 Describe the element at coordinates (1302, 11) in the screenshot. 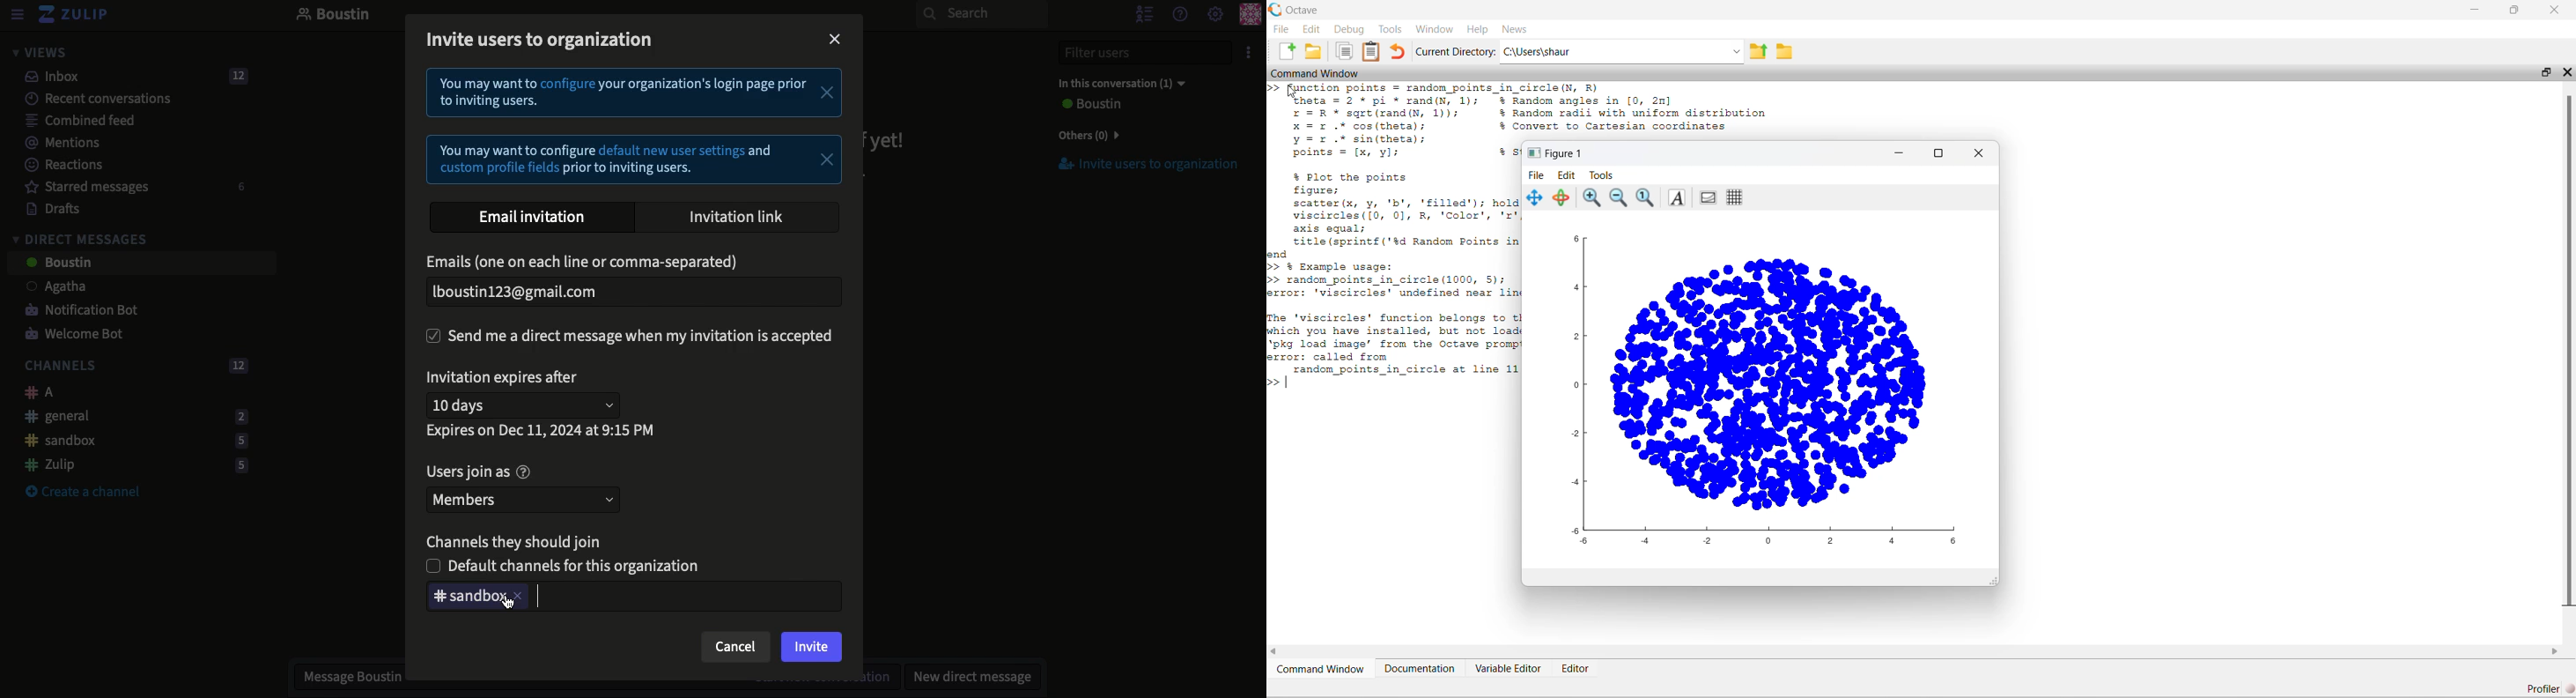

I see `Octave` at that location.